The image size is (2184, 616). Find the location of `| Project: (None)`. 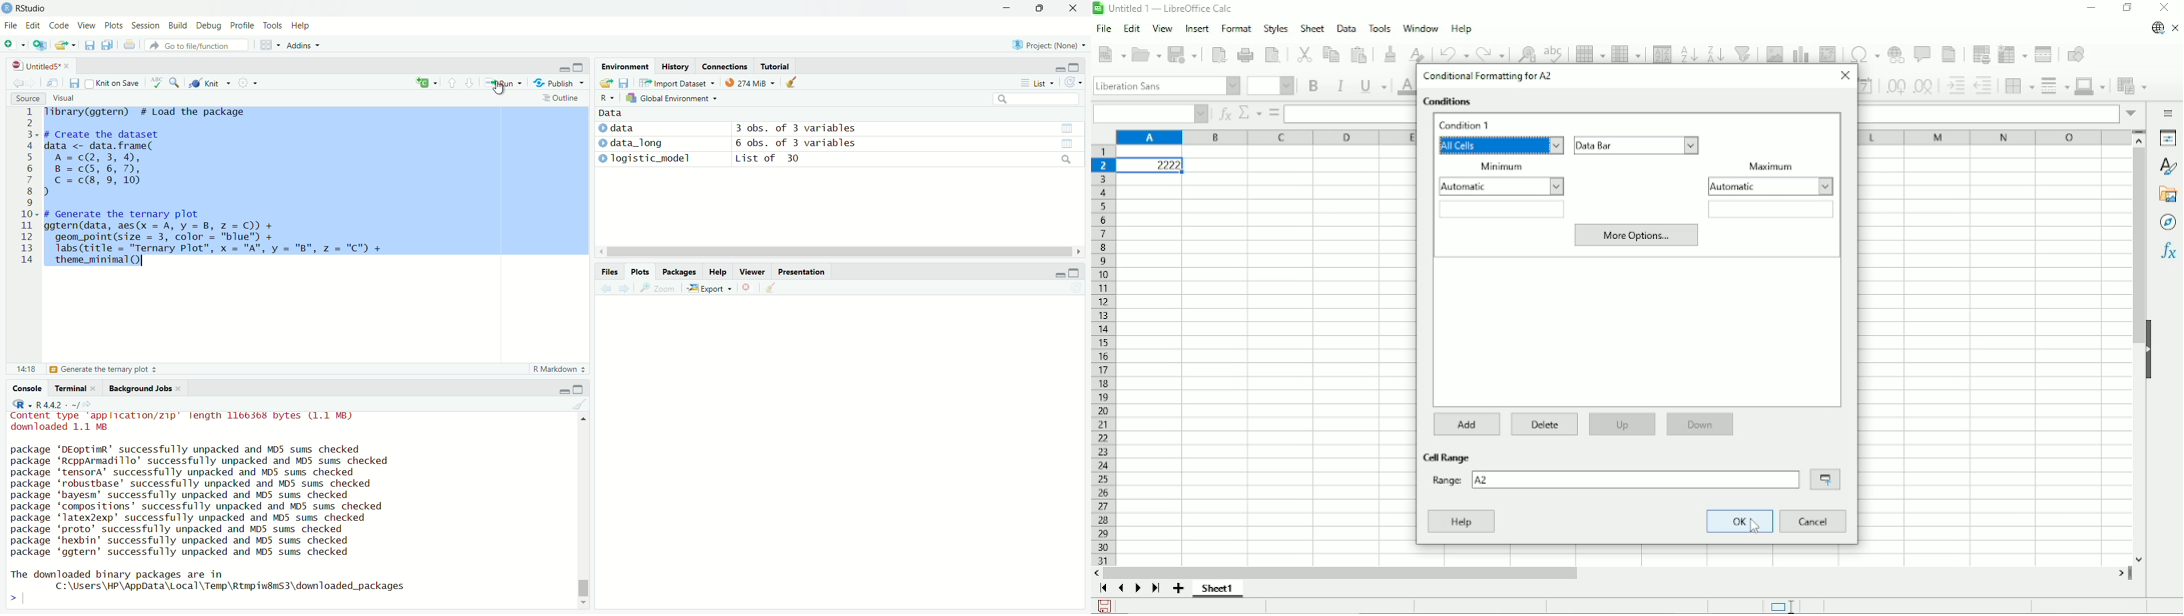

| Project: (None) is located at coordinates (1044, 45).